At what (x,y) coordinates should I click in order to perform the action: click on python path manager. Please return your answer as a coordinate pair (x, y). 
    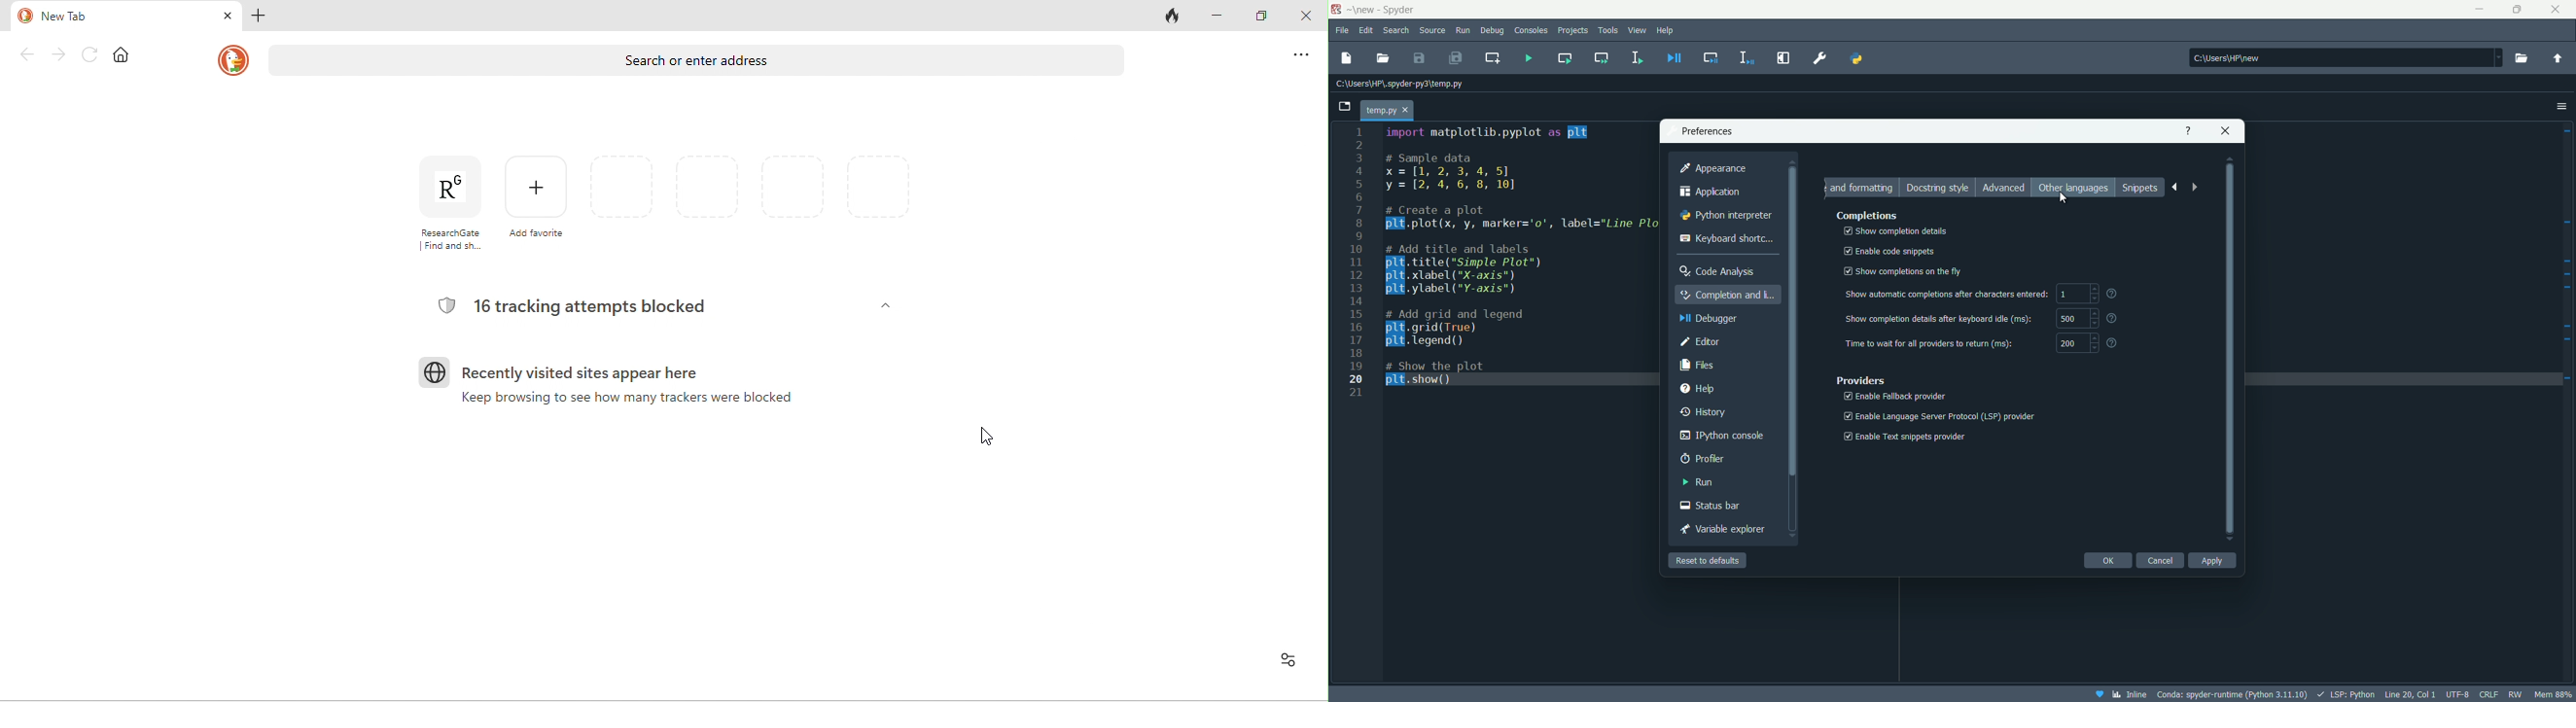
    Looking at the image, I should click on (1856, 58).